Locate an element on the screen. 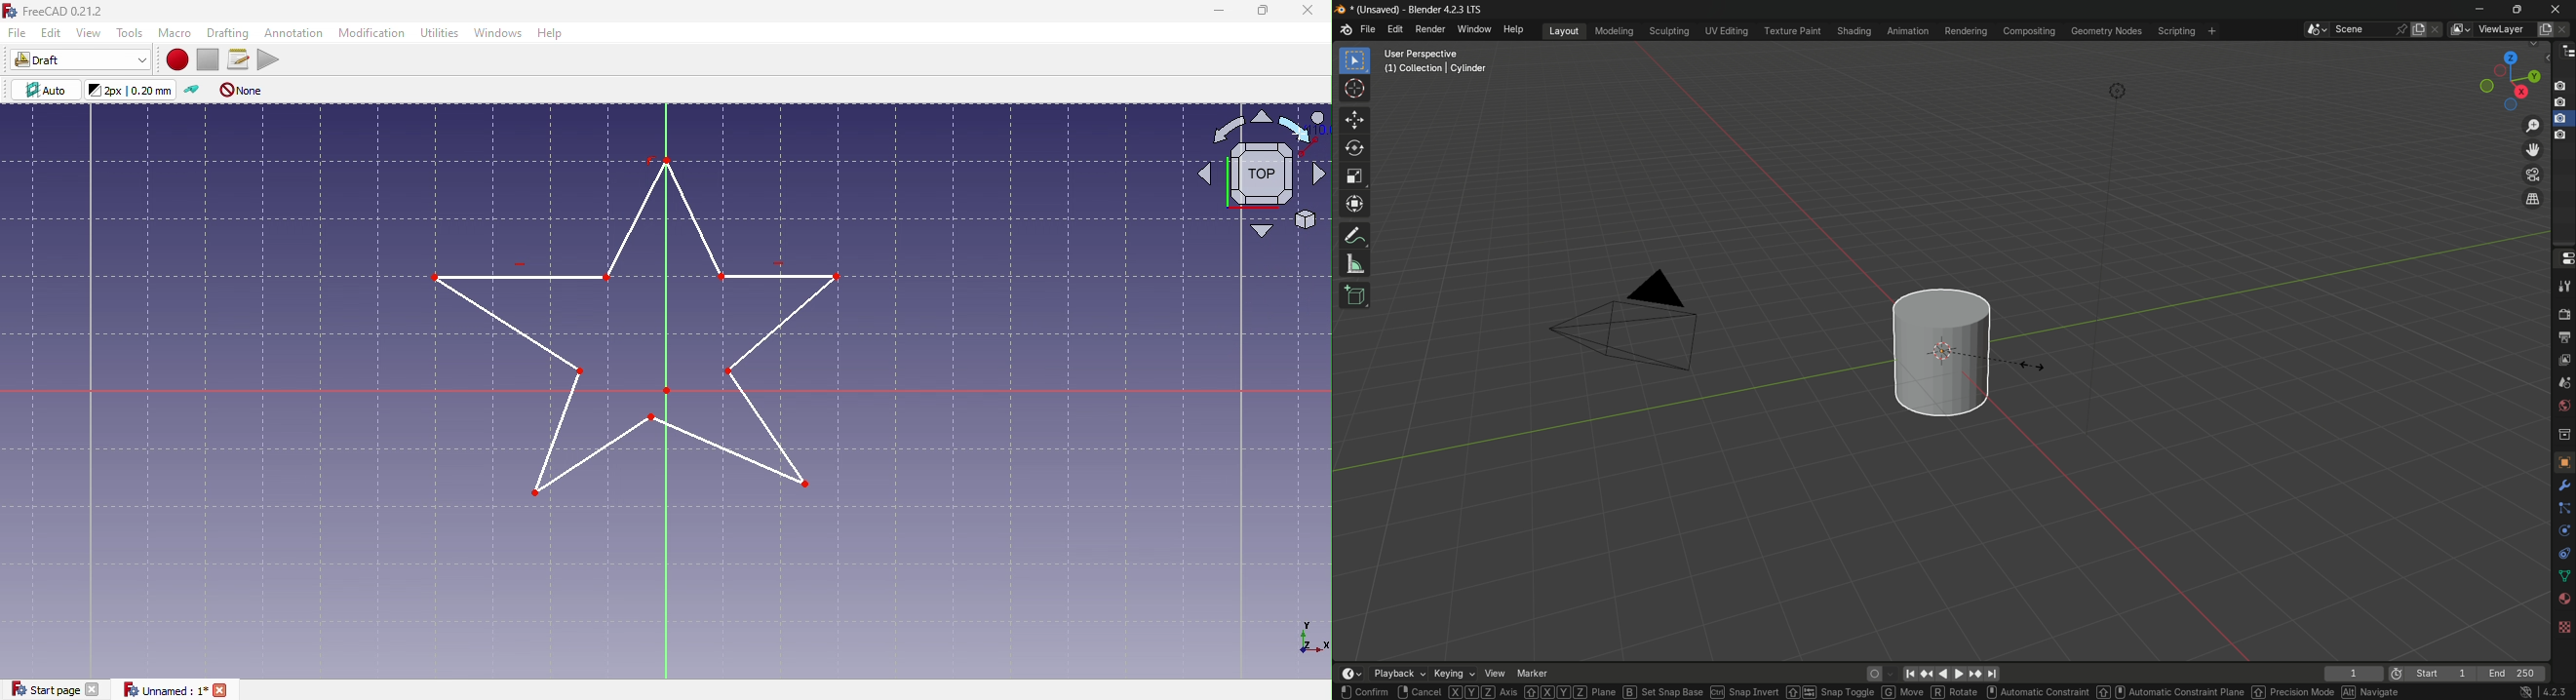 The height and width of the screenshot is (700, 2576). camera is located at coordinates (1639, 320).